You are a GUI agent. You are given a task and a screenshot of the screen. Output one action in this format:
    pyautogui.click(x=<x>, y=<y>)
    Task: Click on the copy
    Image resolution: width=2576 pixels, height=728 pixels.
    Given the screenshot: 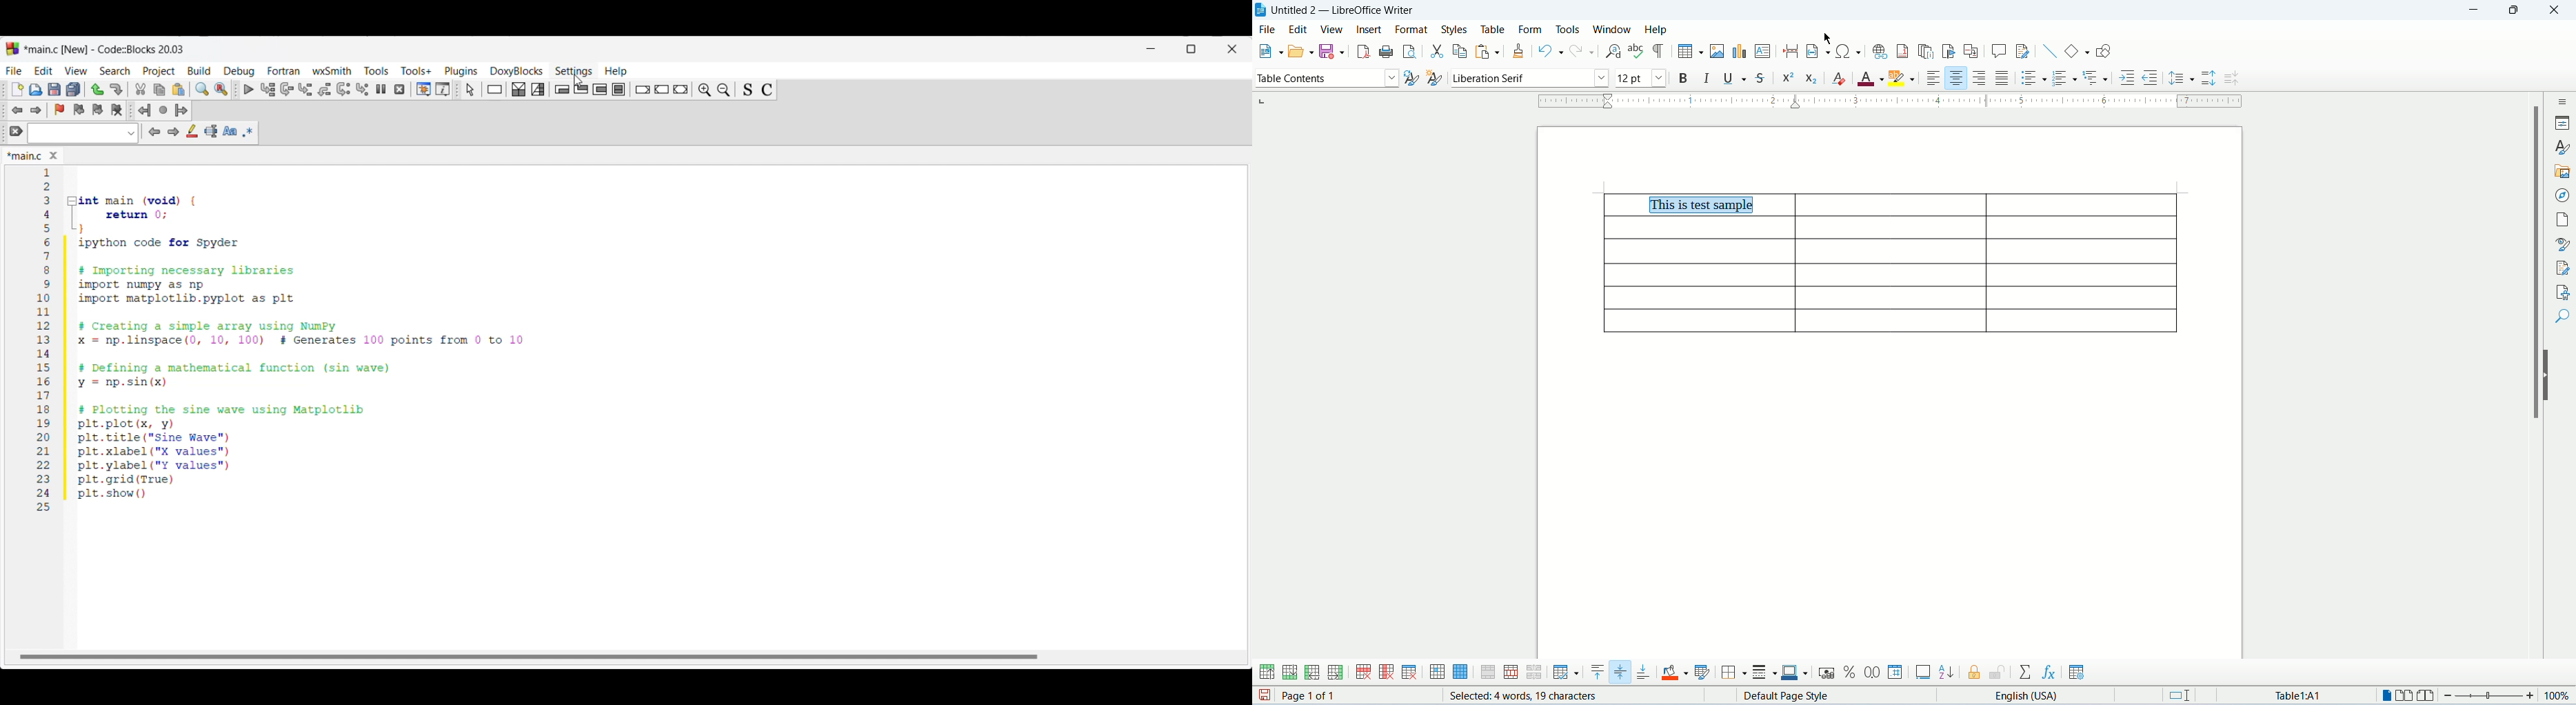 What is the action you would take?
    pyautogui.click(x=1460, y=51)
    